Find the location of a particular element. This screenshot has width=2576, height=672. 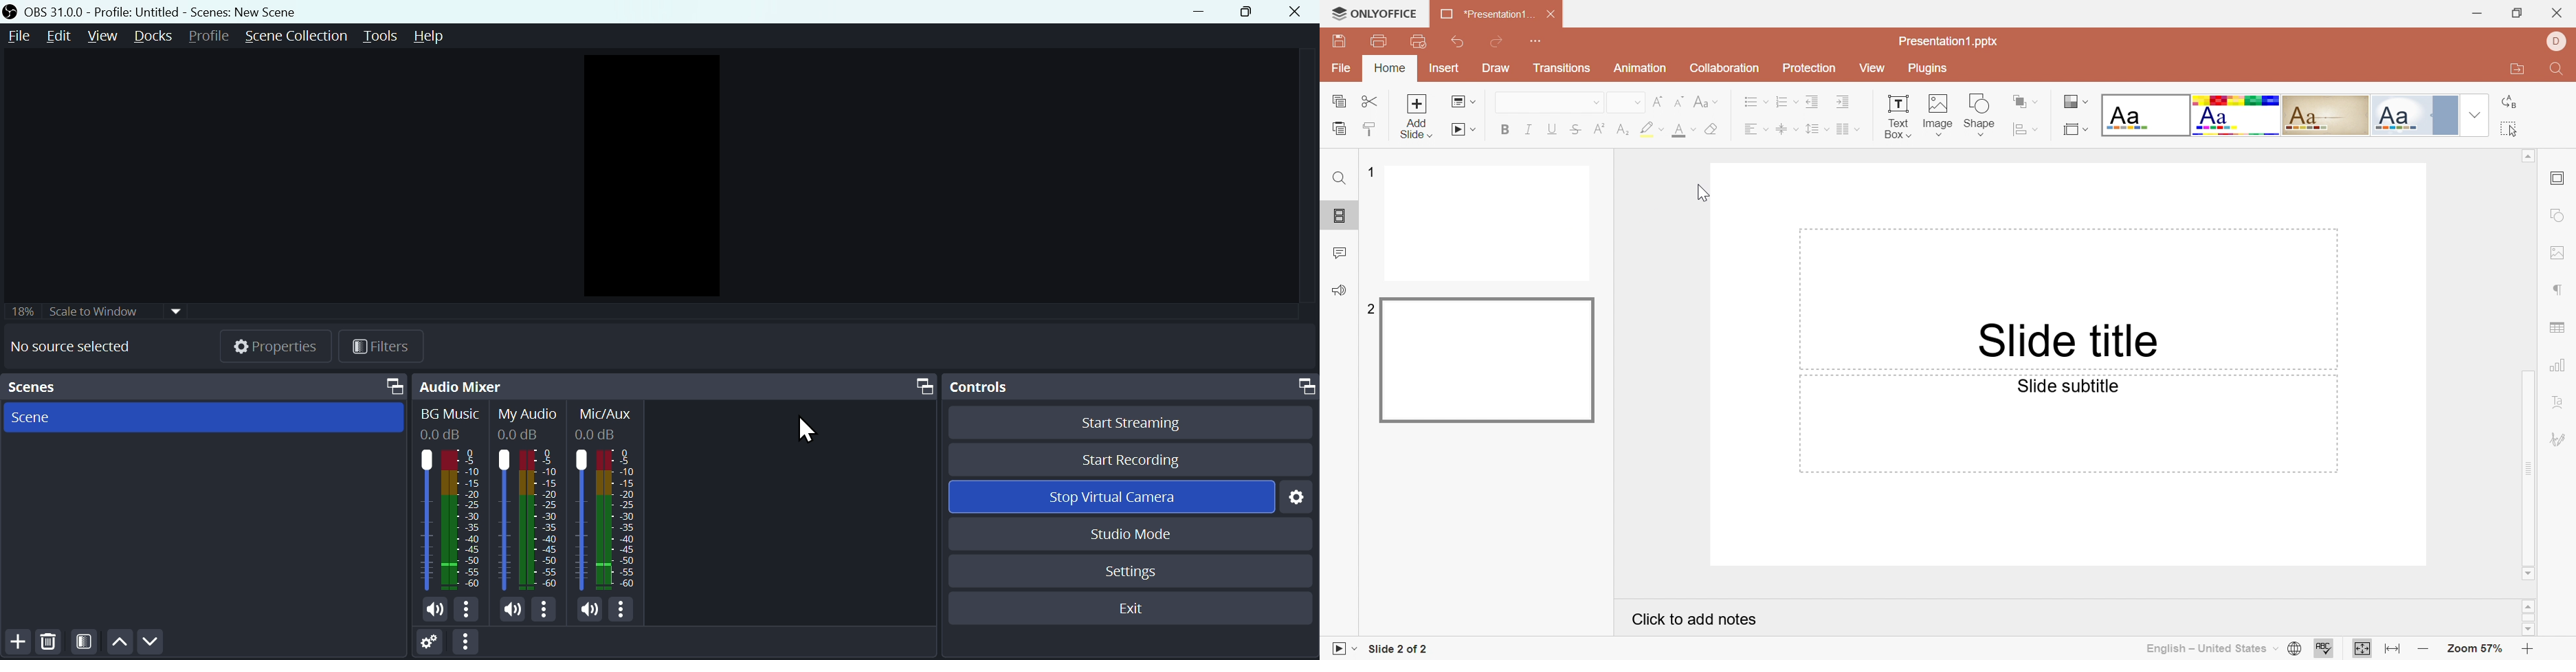

Minimize is located at coordinates (2473, 13).